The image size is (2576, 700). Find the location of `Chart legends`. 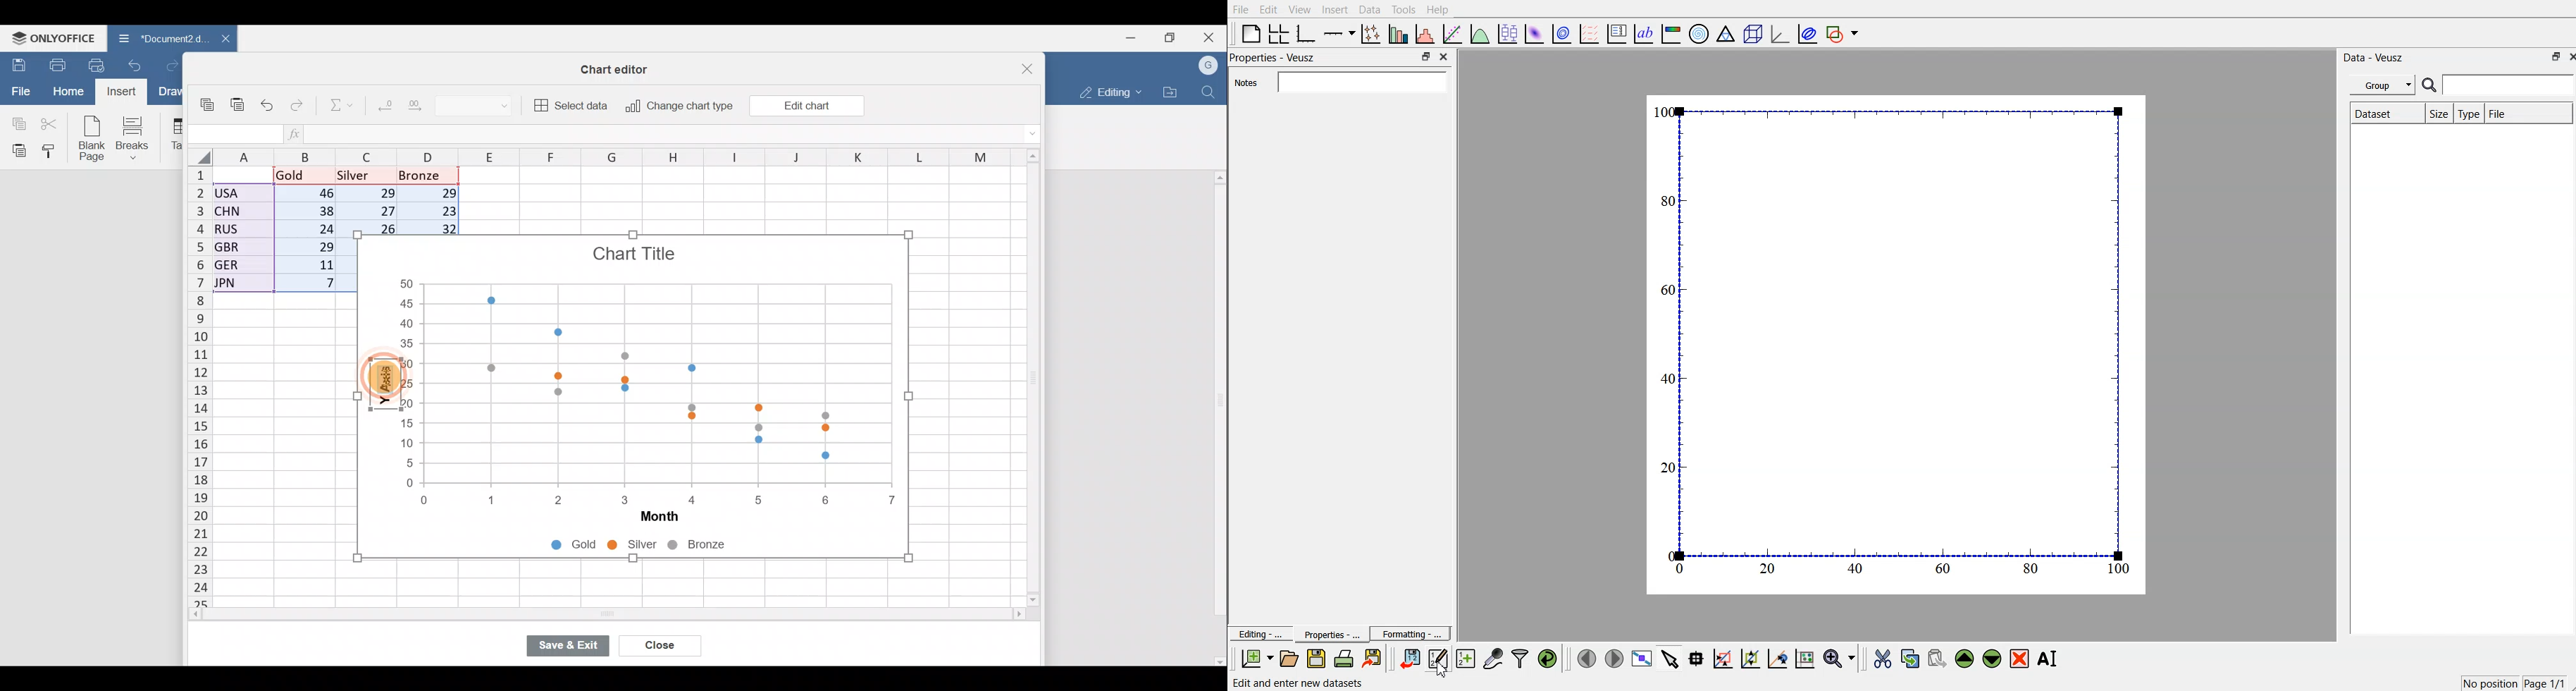

Chart legends is located at coordinates (659, 546).